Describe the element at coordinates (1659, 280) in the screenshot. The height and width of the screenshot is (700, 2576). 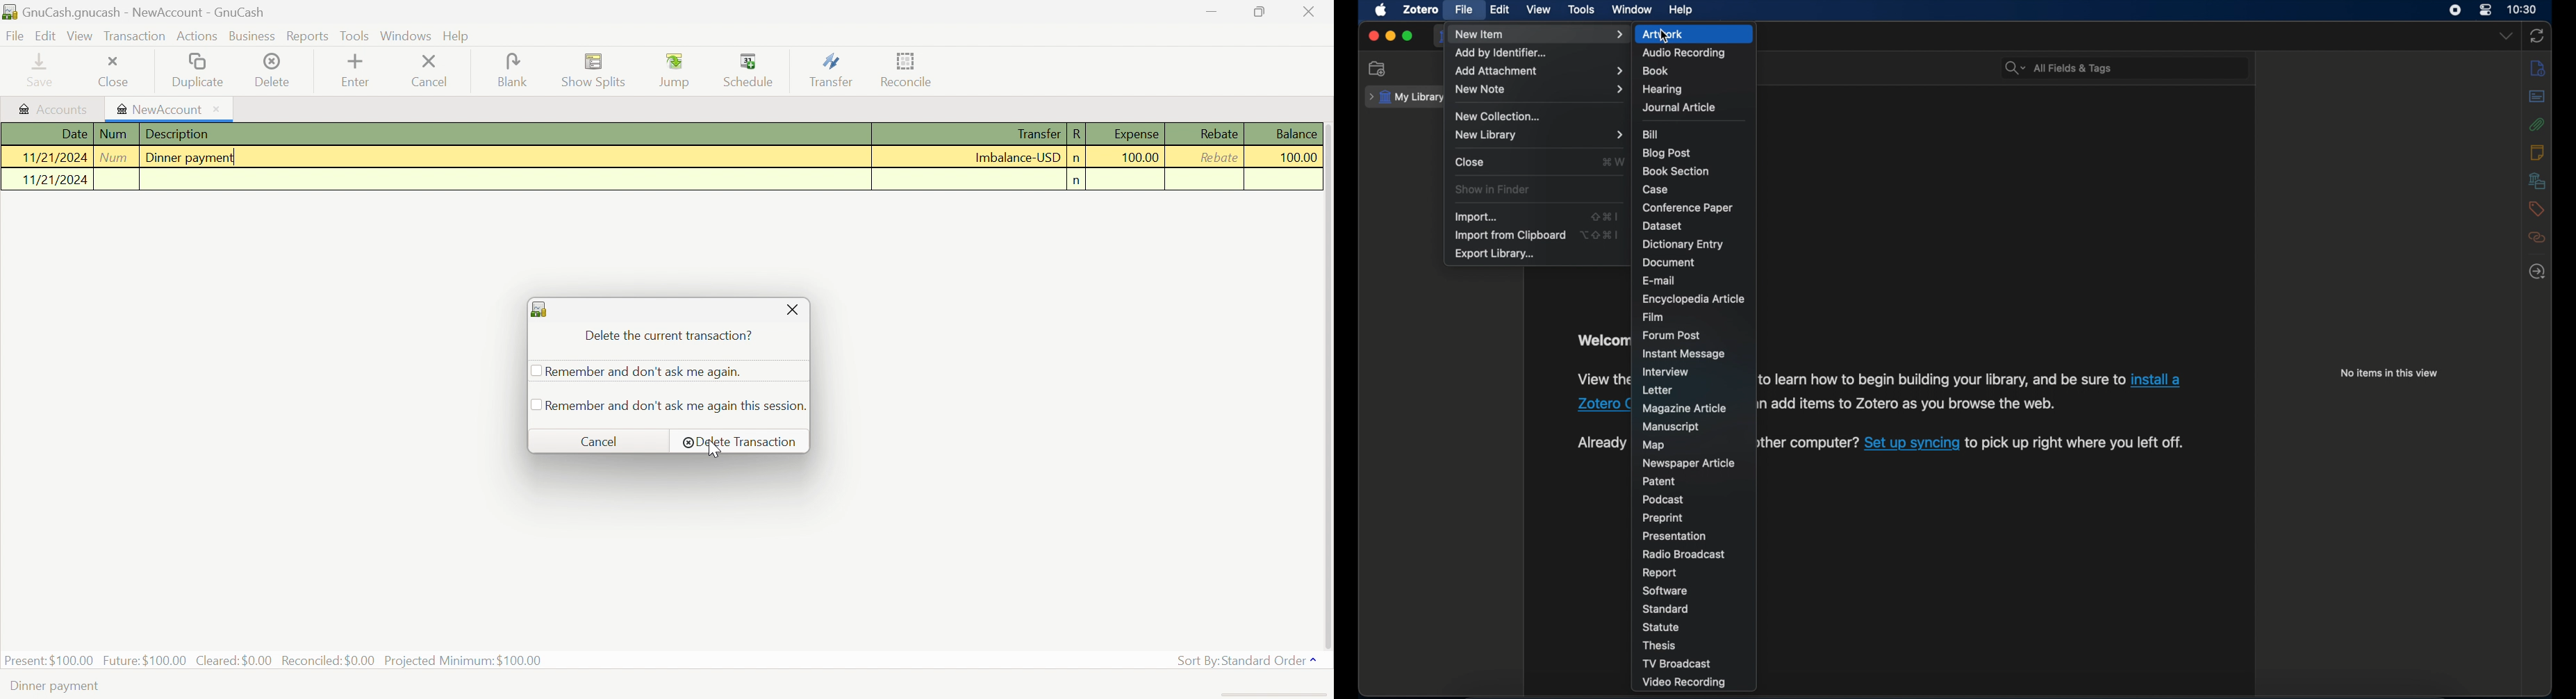
I see `e-mail` at that location.